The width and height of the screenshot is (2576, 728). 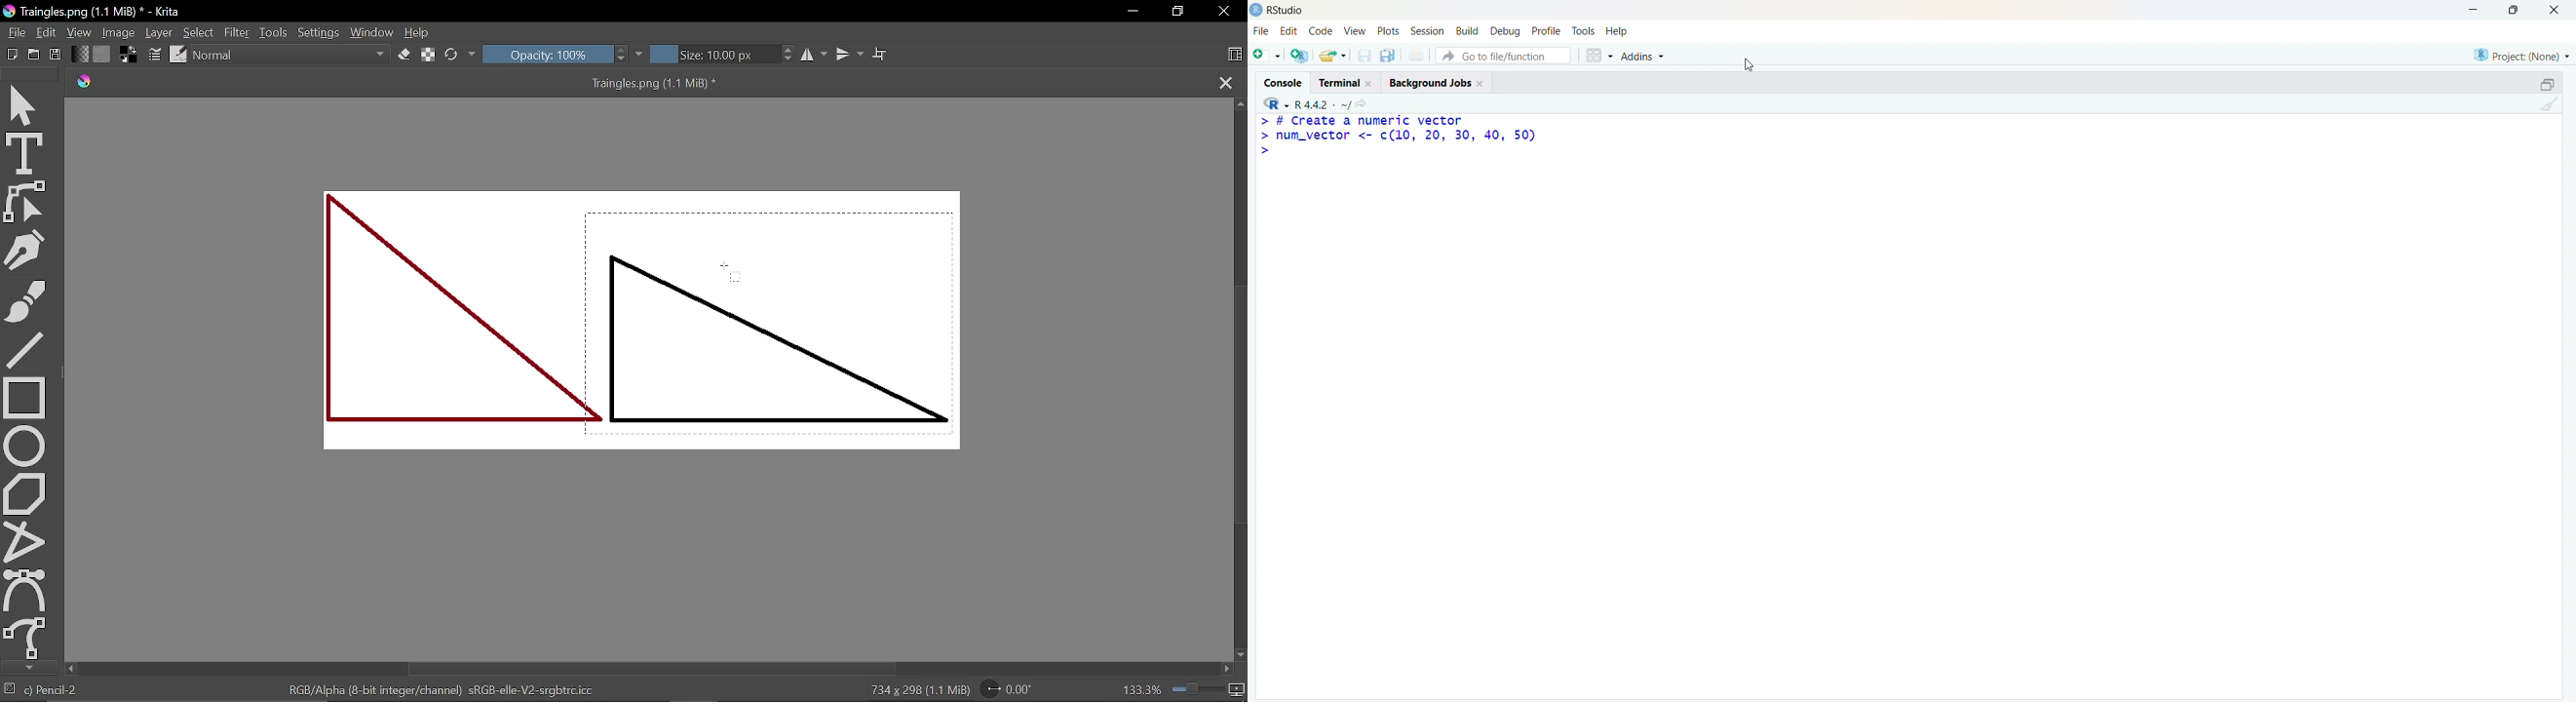 What do you see at coordinates (1321, 31) in the screenshot?
I see `code` at bounding box center [1321, 31].